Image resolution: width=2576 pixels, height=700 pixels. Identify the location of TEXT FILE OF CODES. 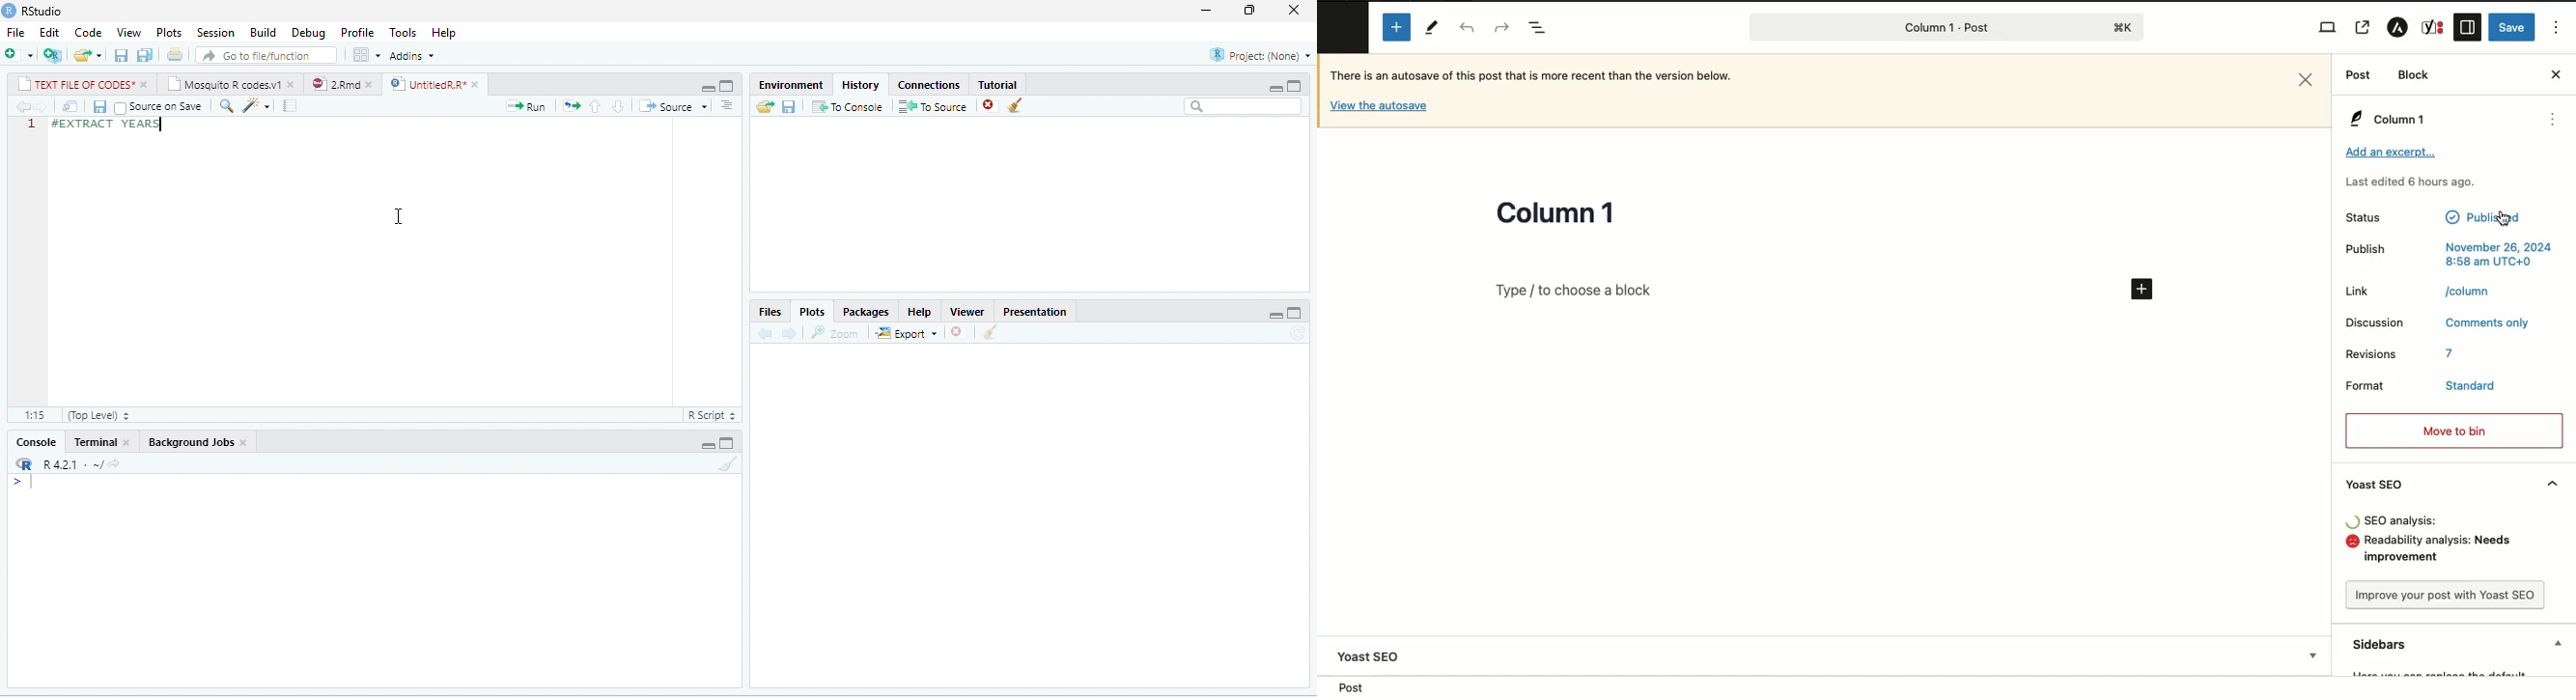
(75, 84).